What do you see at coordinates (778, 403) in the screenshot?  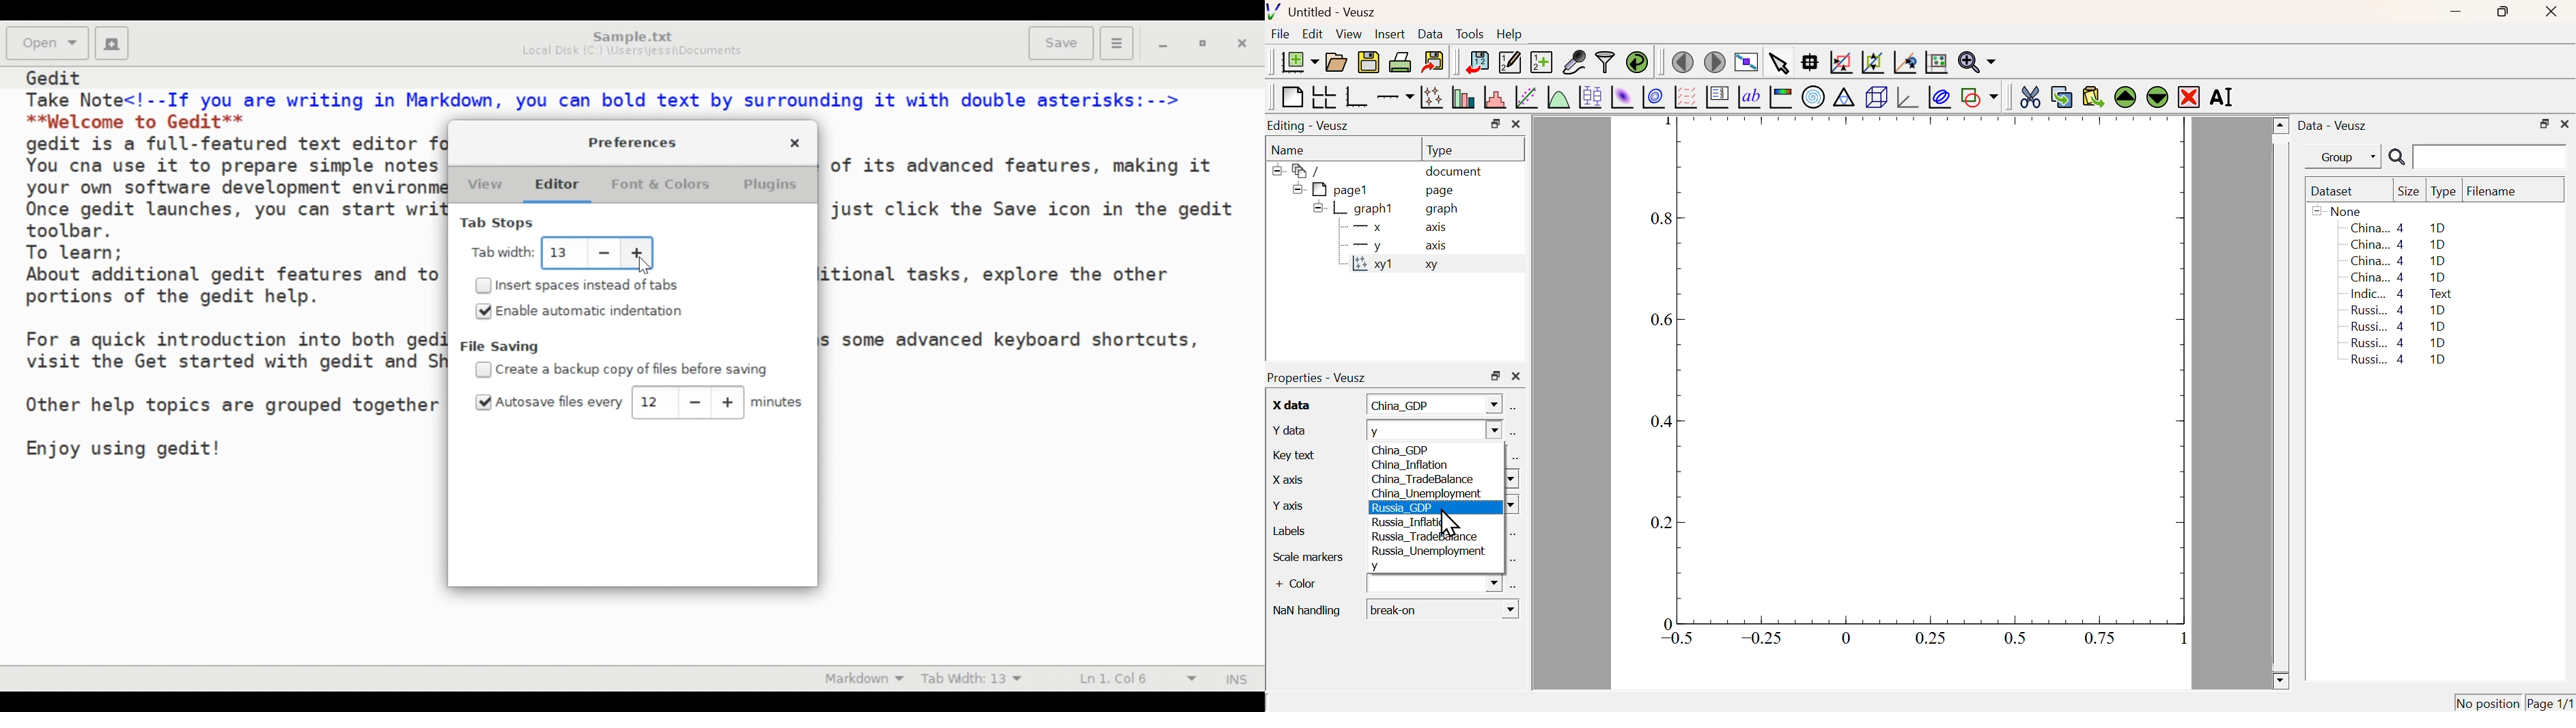 I see `minutes` at bounding box center [778, 403].